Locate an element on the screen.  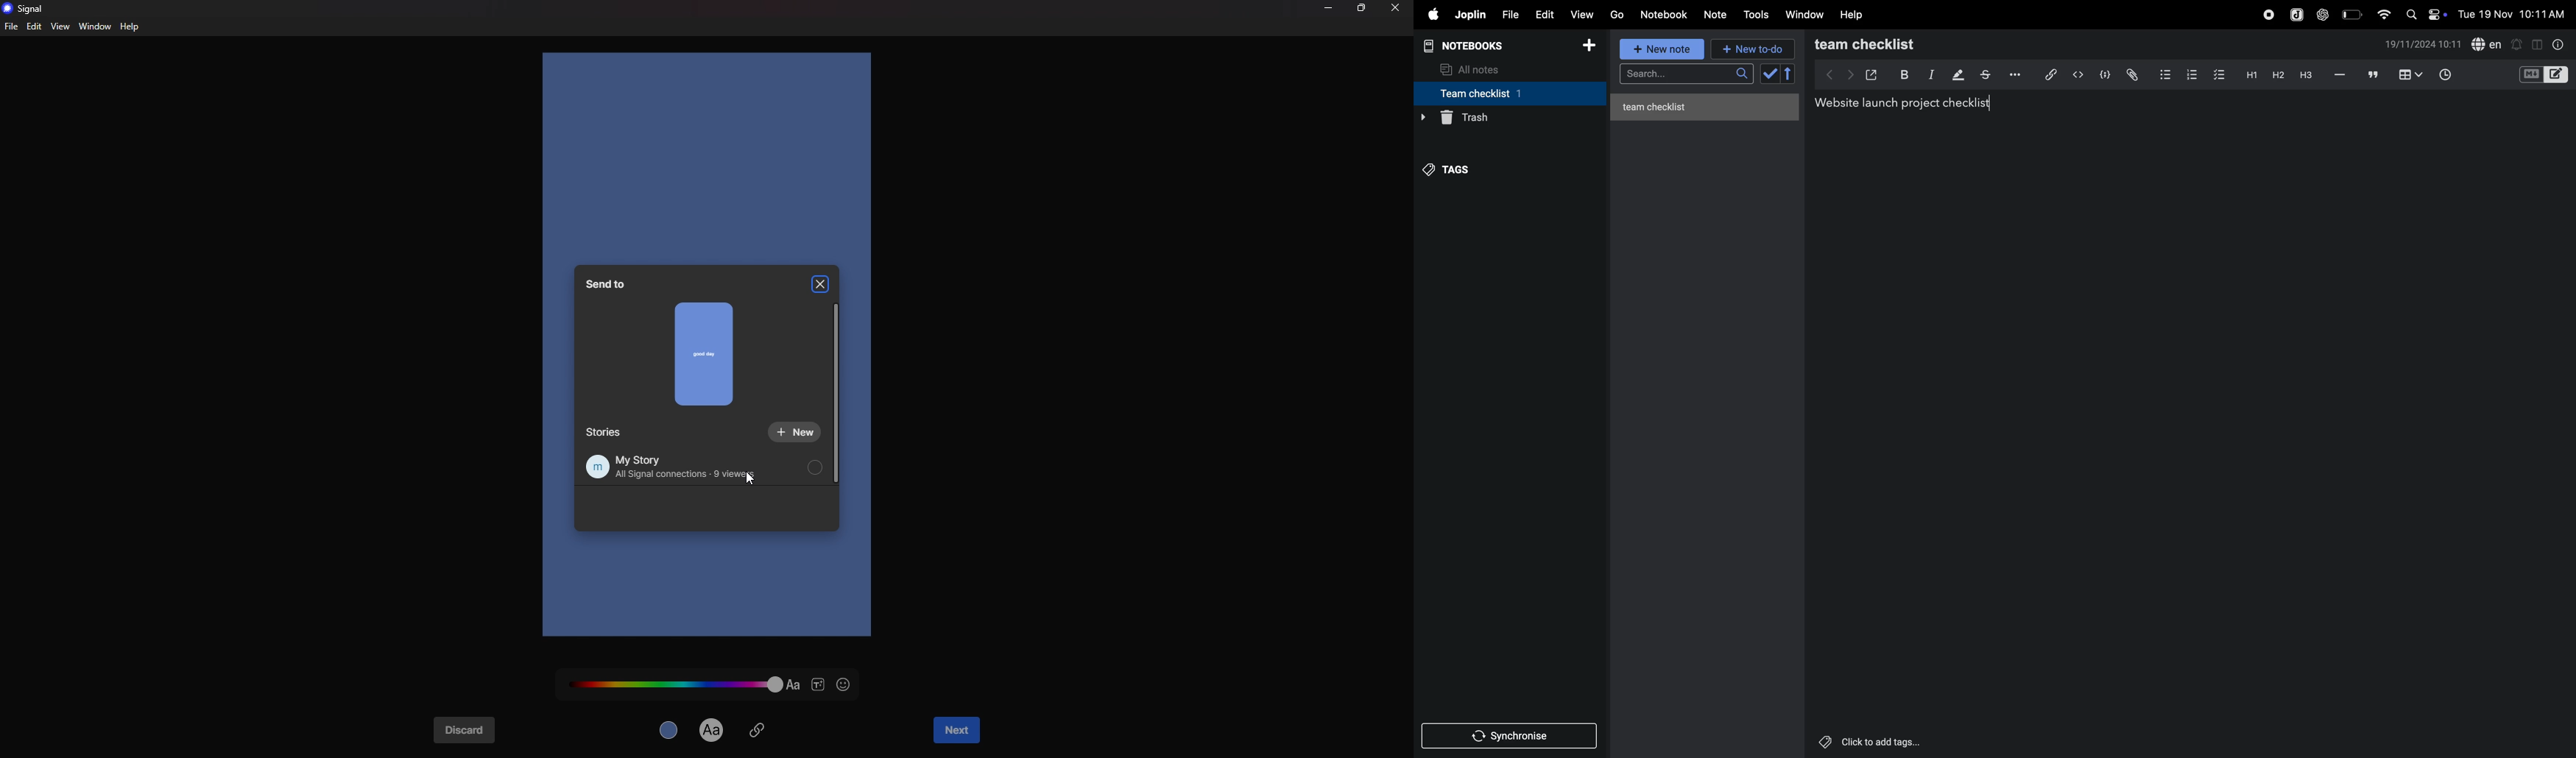
all notes is located at coordinates (1478, 68).